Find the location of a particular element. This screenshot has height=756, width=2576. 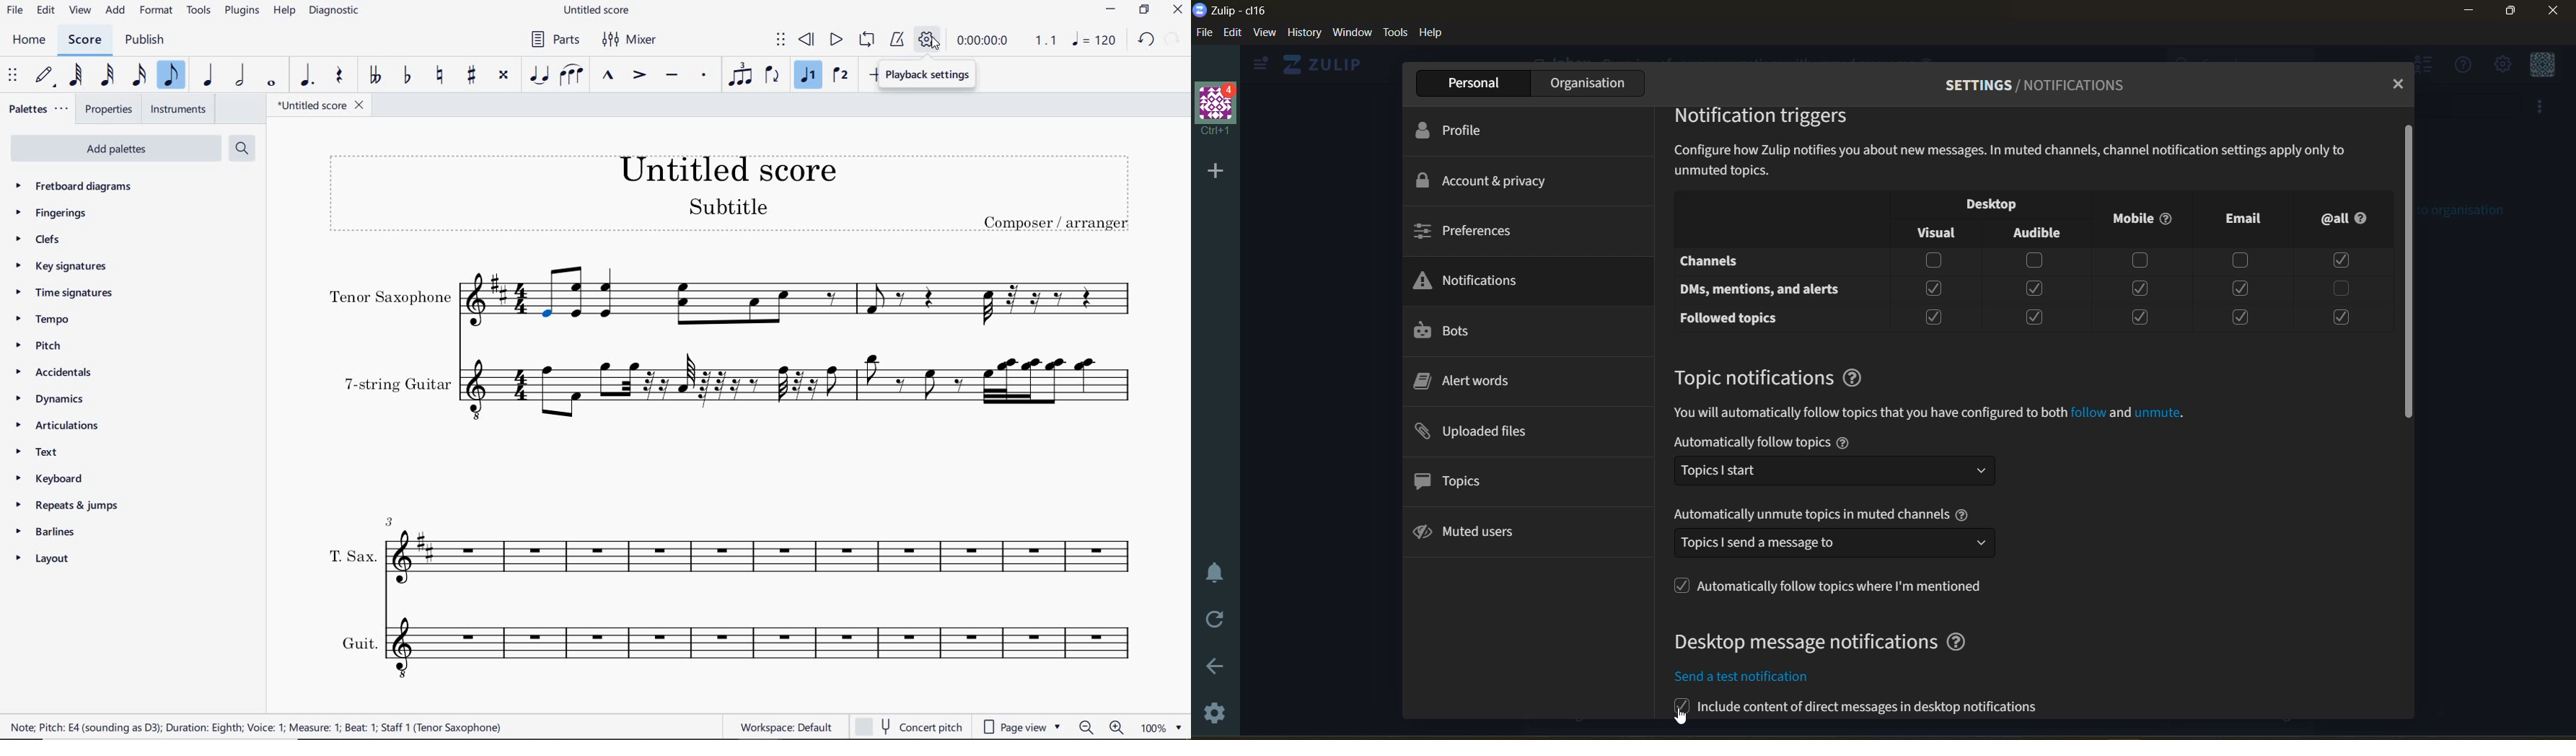

organisation name and profile picture is located at coordinates (1216, 110).